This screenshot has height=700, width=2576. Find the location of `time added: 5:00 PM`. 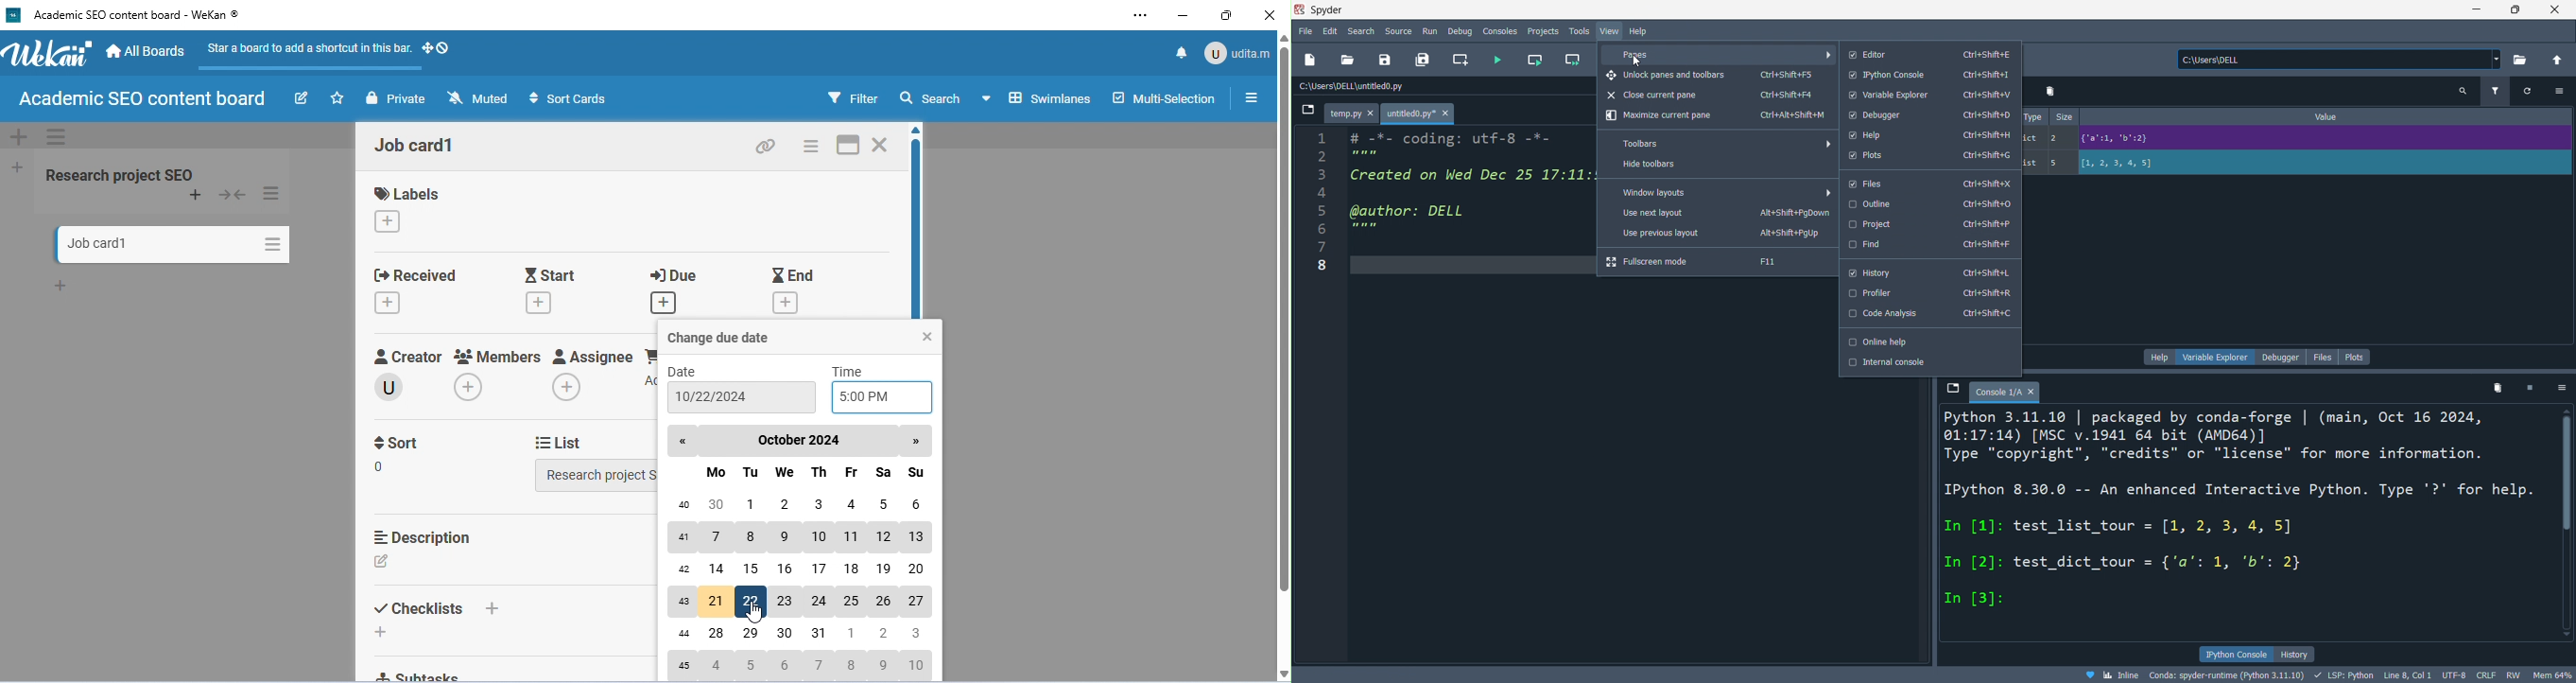

time added: 5:00 PM is located at coordinates (881, 398).